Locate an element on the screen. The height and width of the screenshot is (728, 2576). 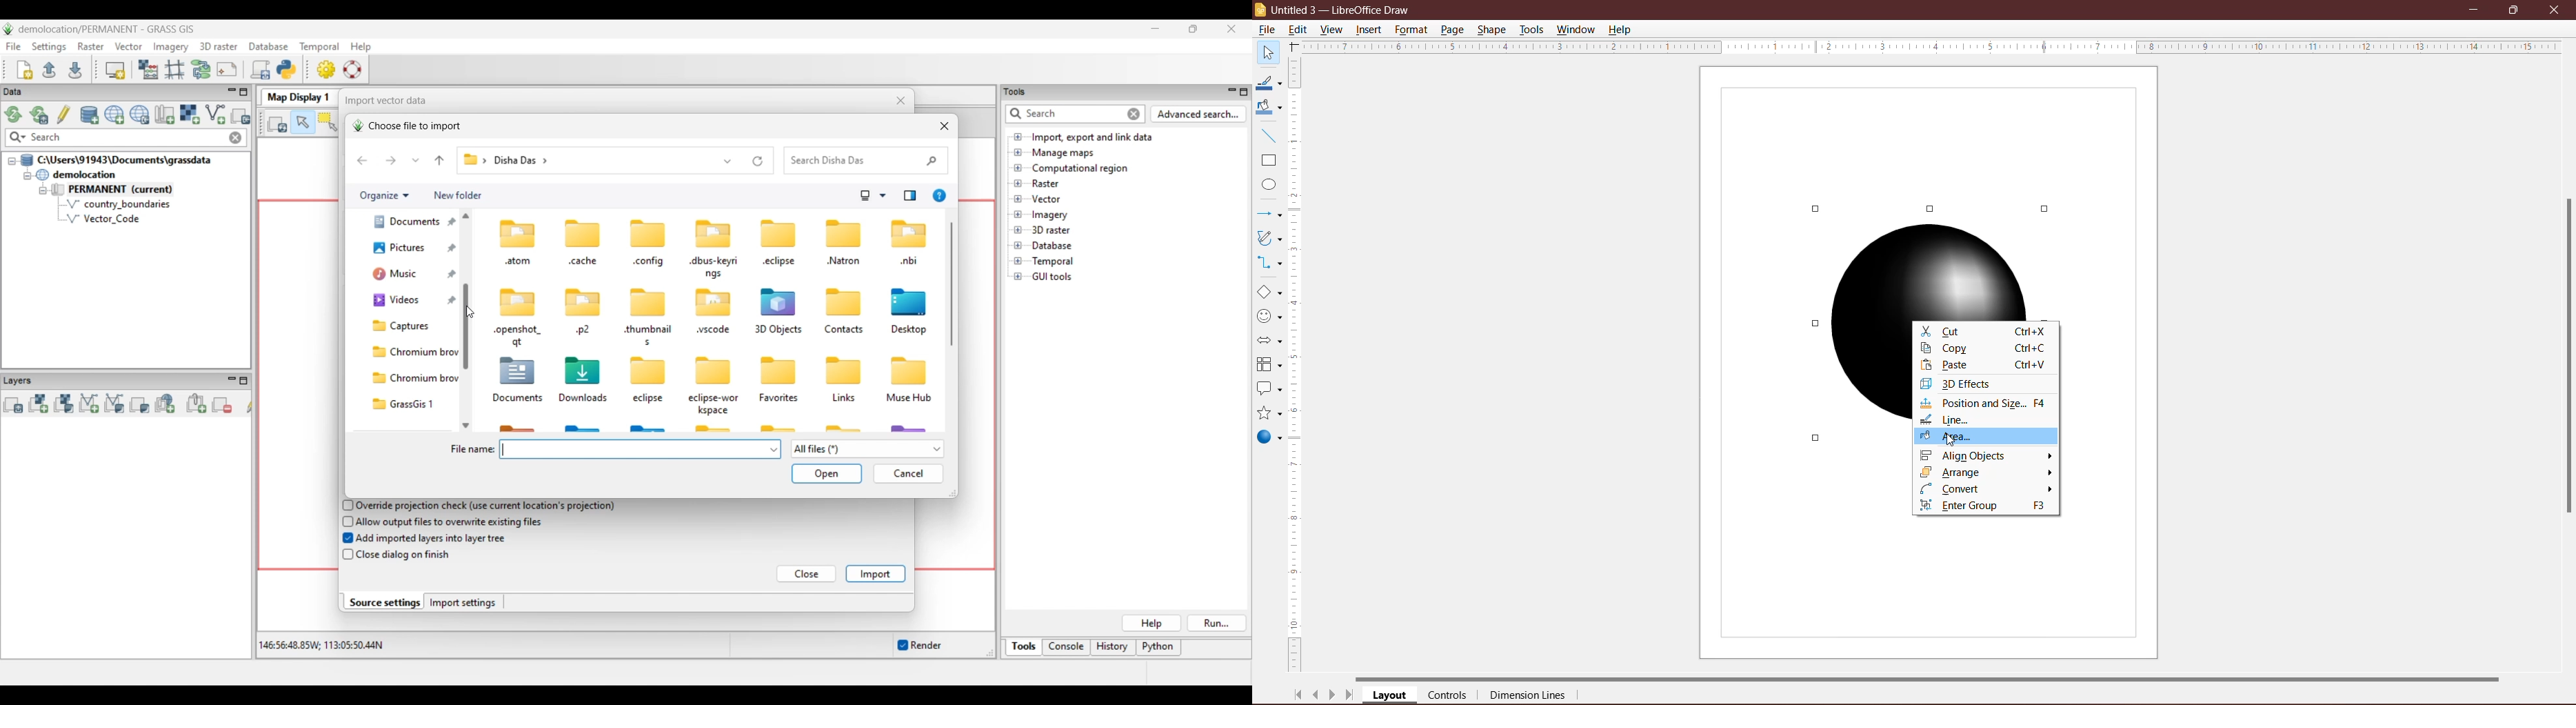
Application Logo is located at coordinates (1261, 10).